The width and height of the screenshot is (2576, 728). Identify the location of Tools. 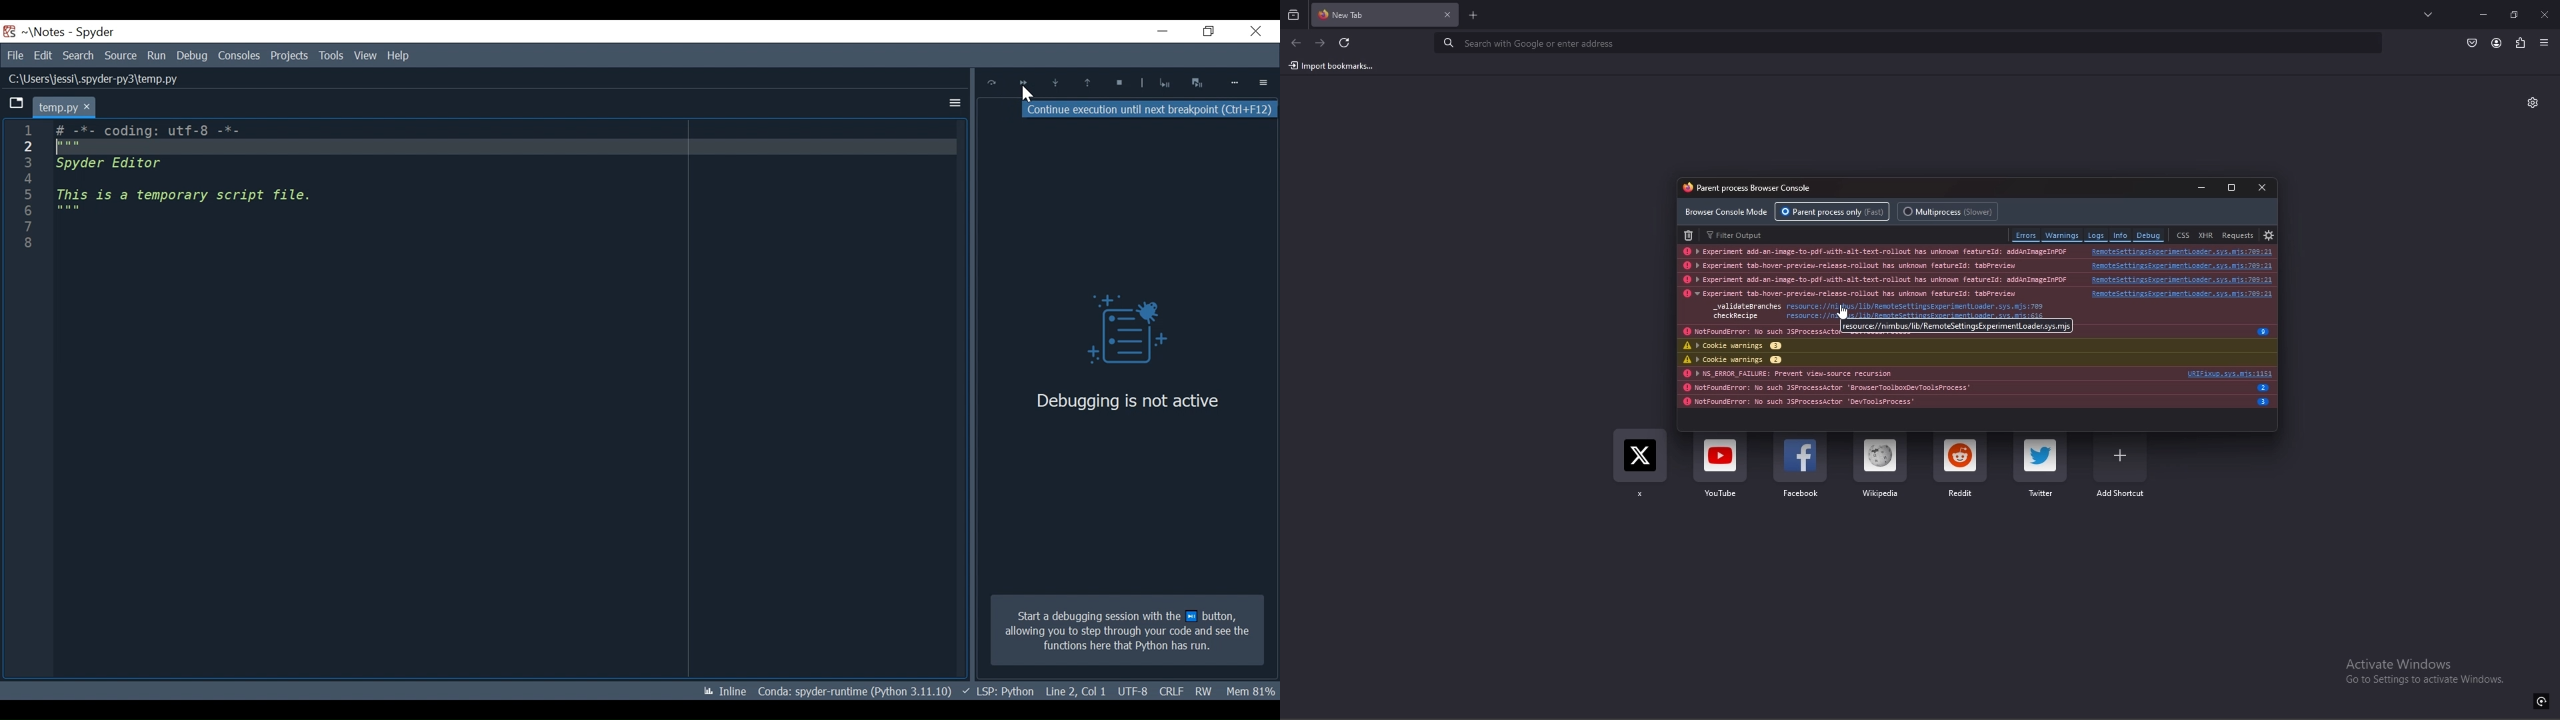
(291, 55).